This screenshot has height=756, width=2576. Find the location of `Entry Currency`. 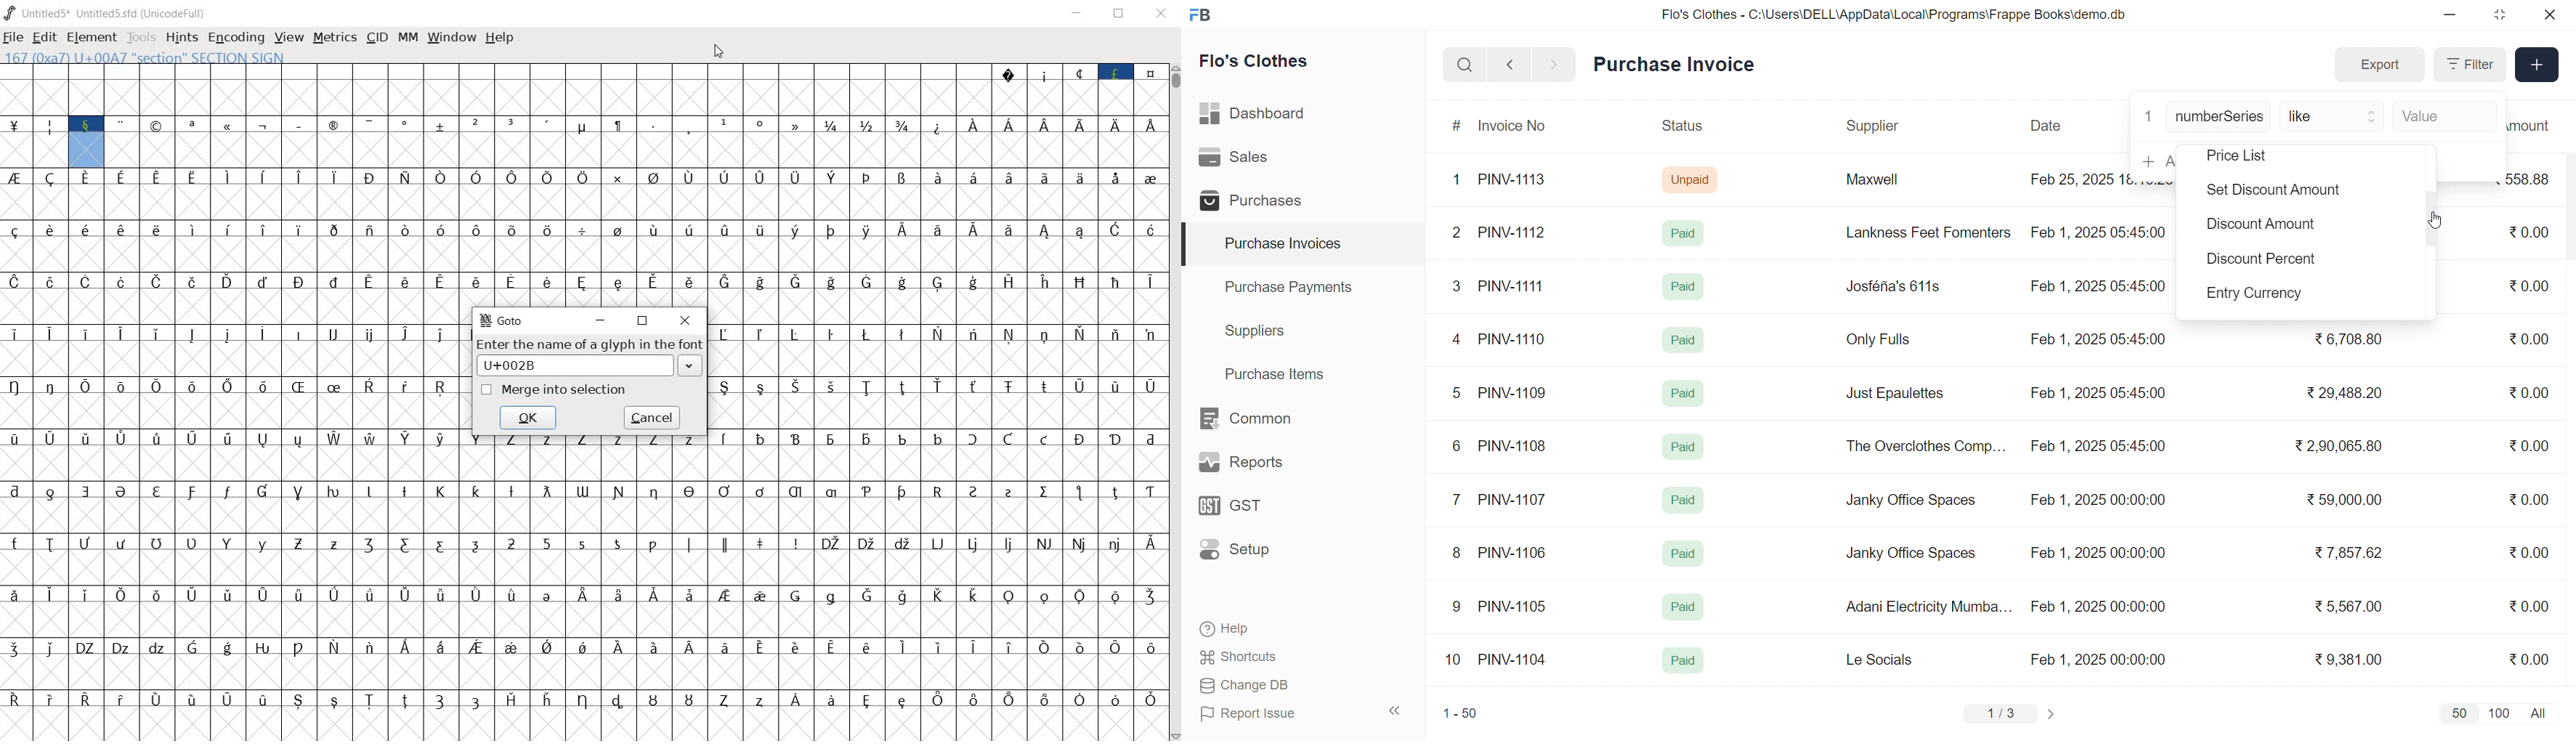

Entry Currency is located at coordinates (2261, 295).